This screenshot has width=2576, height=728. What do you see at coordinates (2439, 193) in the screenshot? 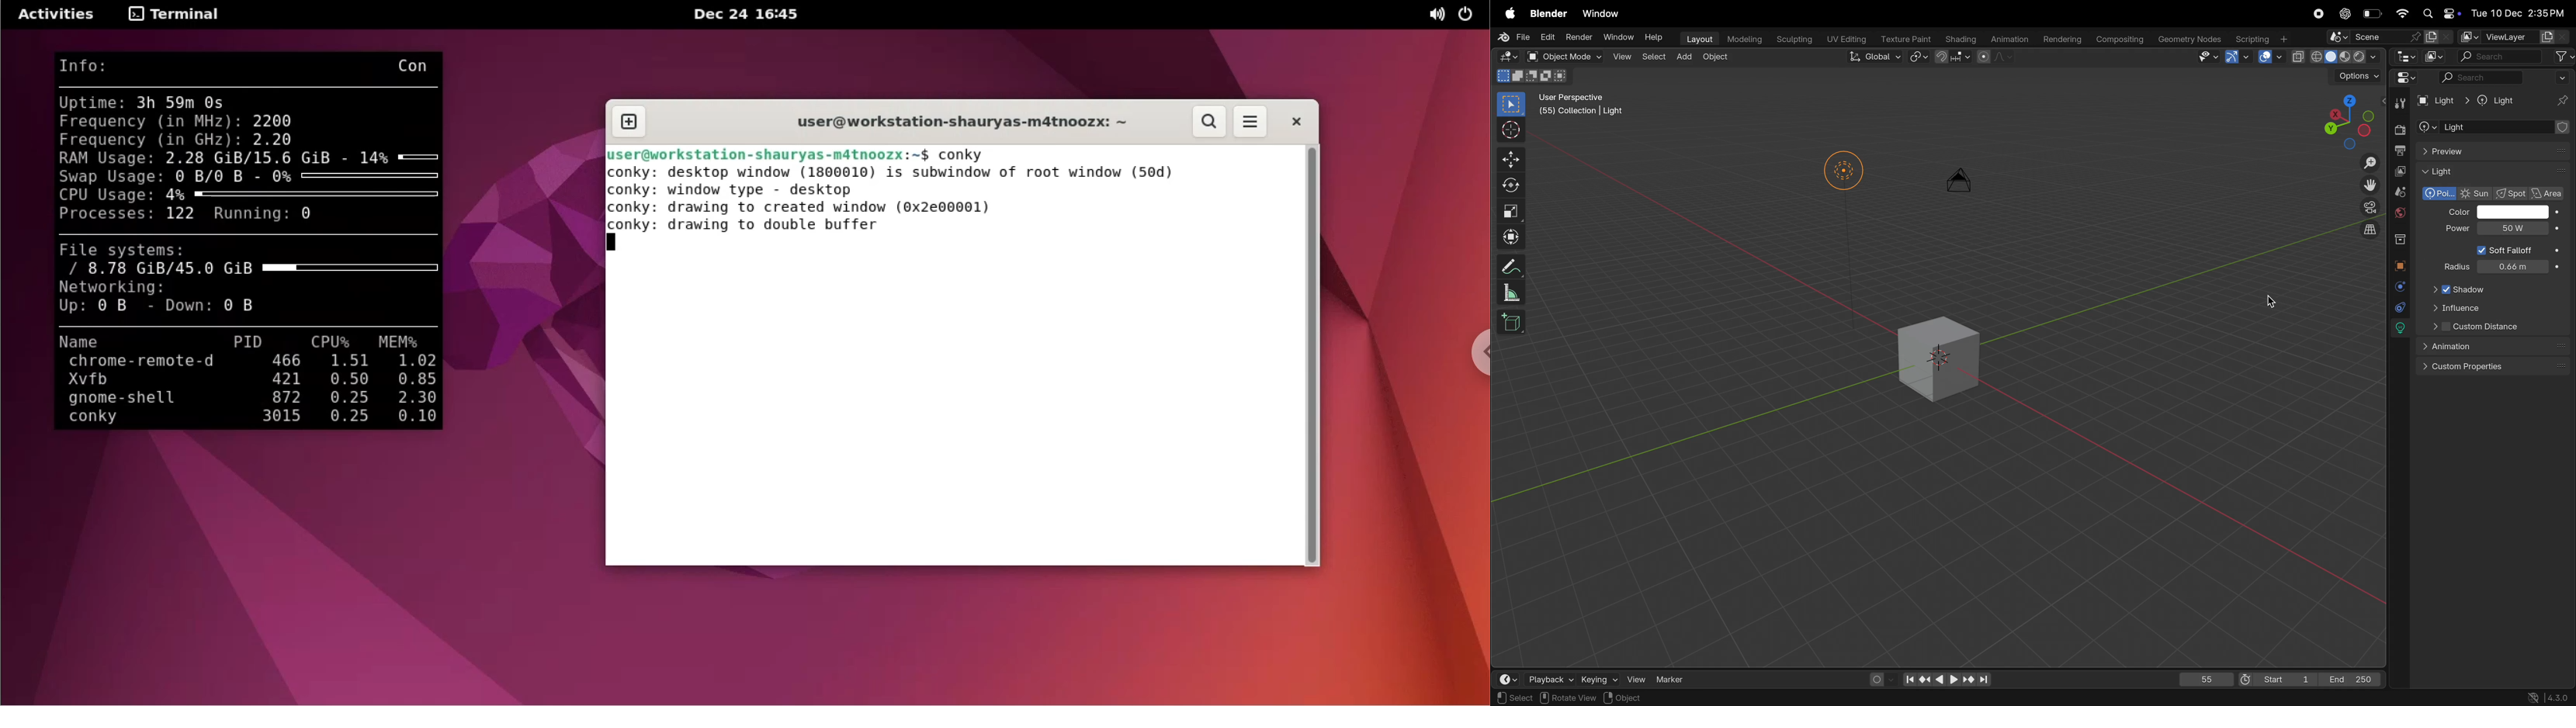
I see `polarized` at bounding box center [2439, 193].